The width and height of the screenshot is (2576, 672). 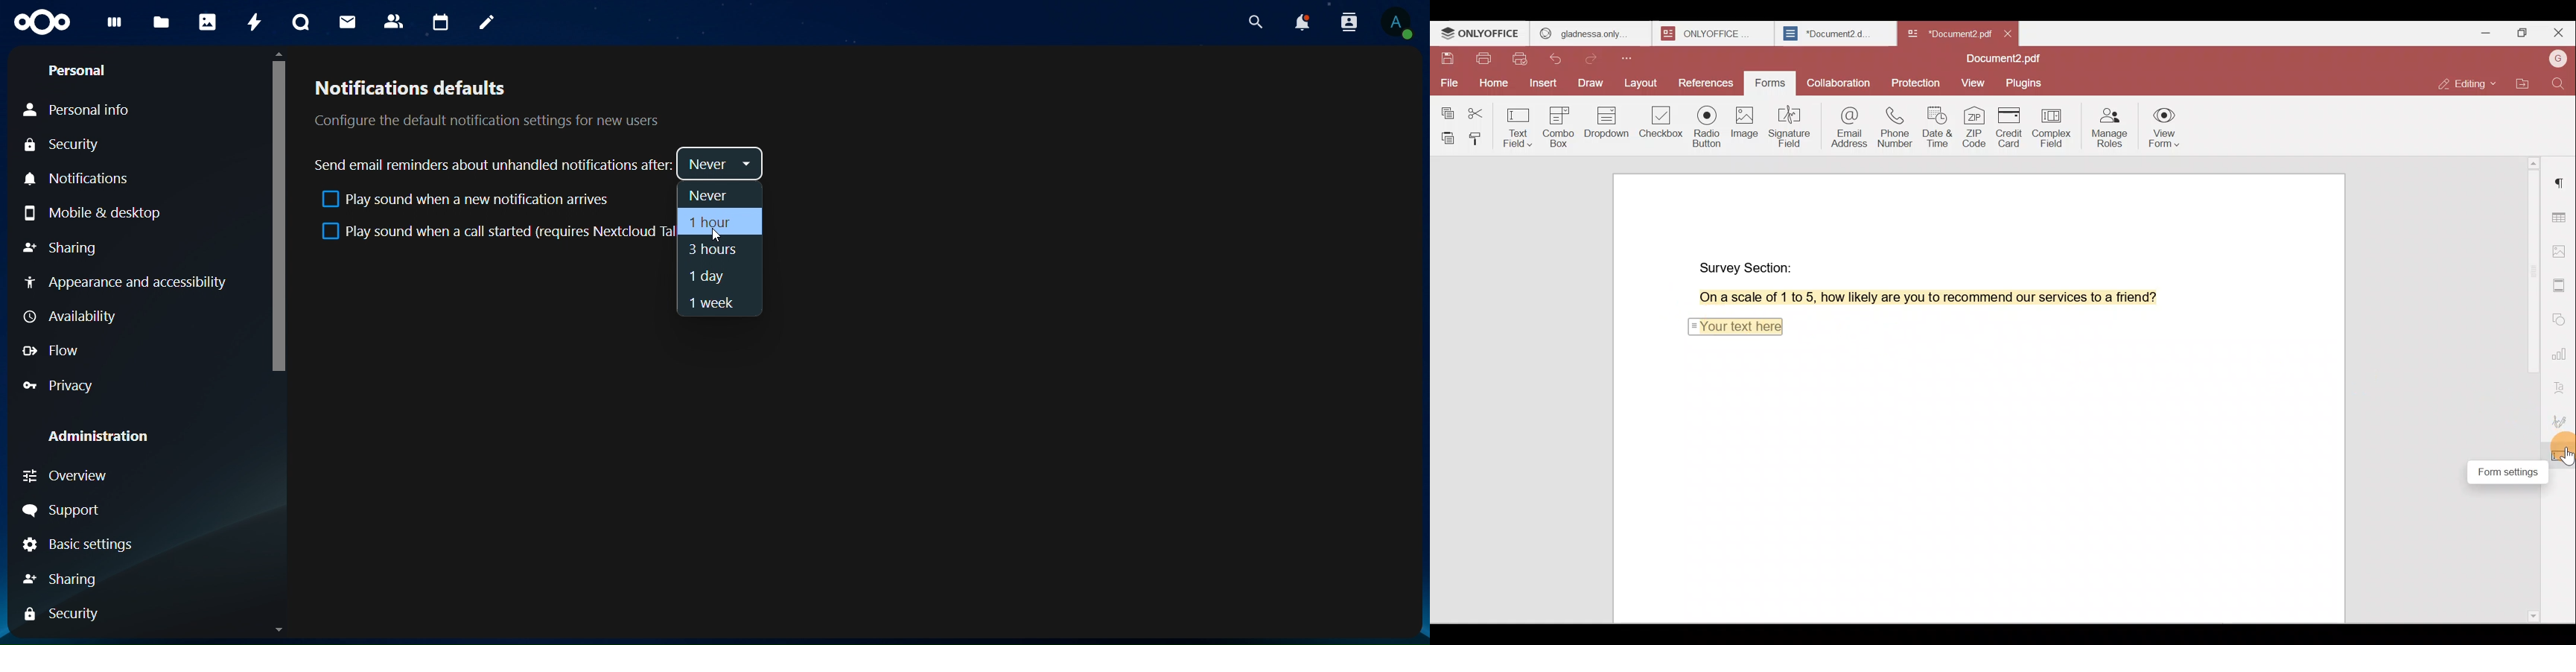 I want to click on mail, so click(x=349, y=21).